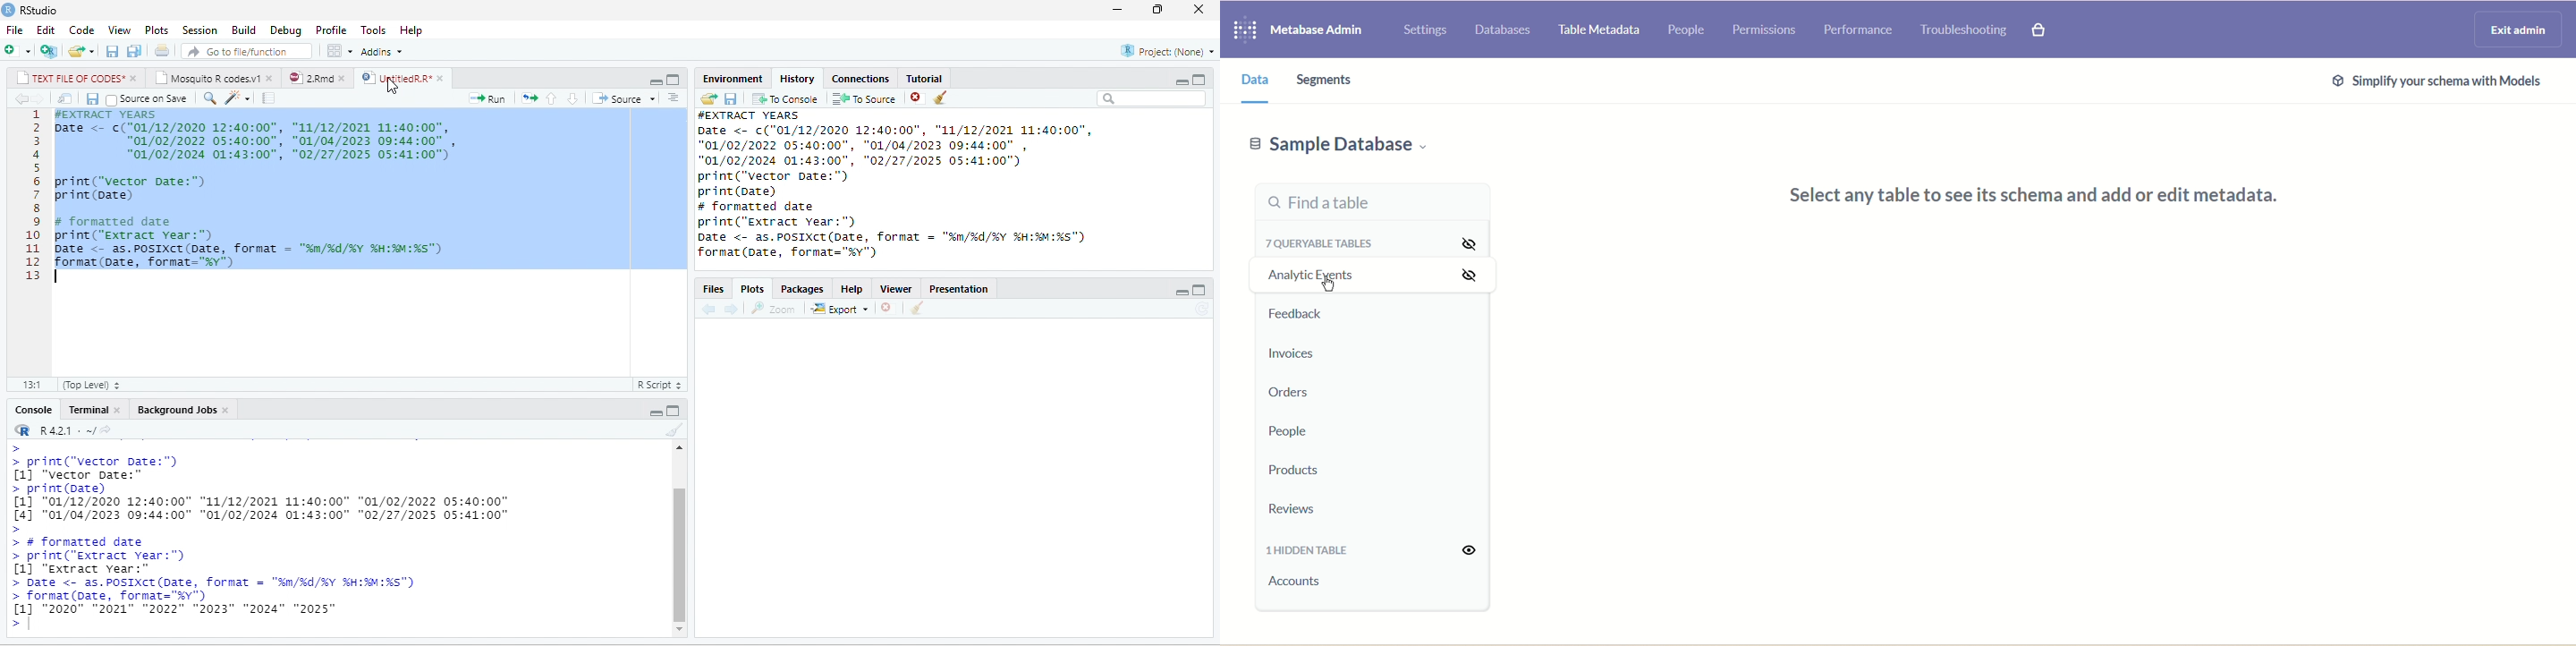 This screenshot has width=2576, height=672. Describe the element at coordinates (130, 188) in the screenshot. I see `print(“vector Date:")print (Date)` at that location.